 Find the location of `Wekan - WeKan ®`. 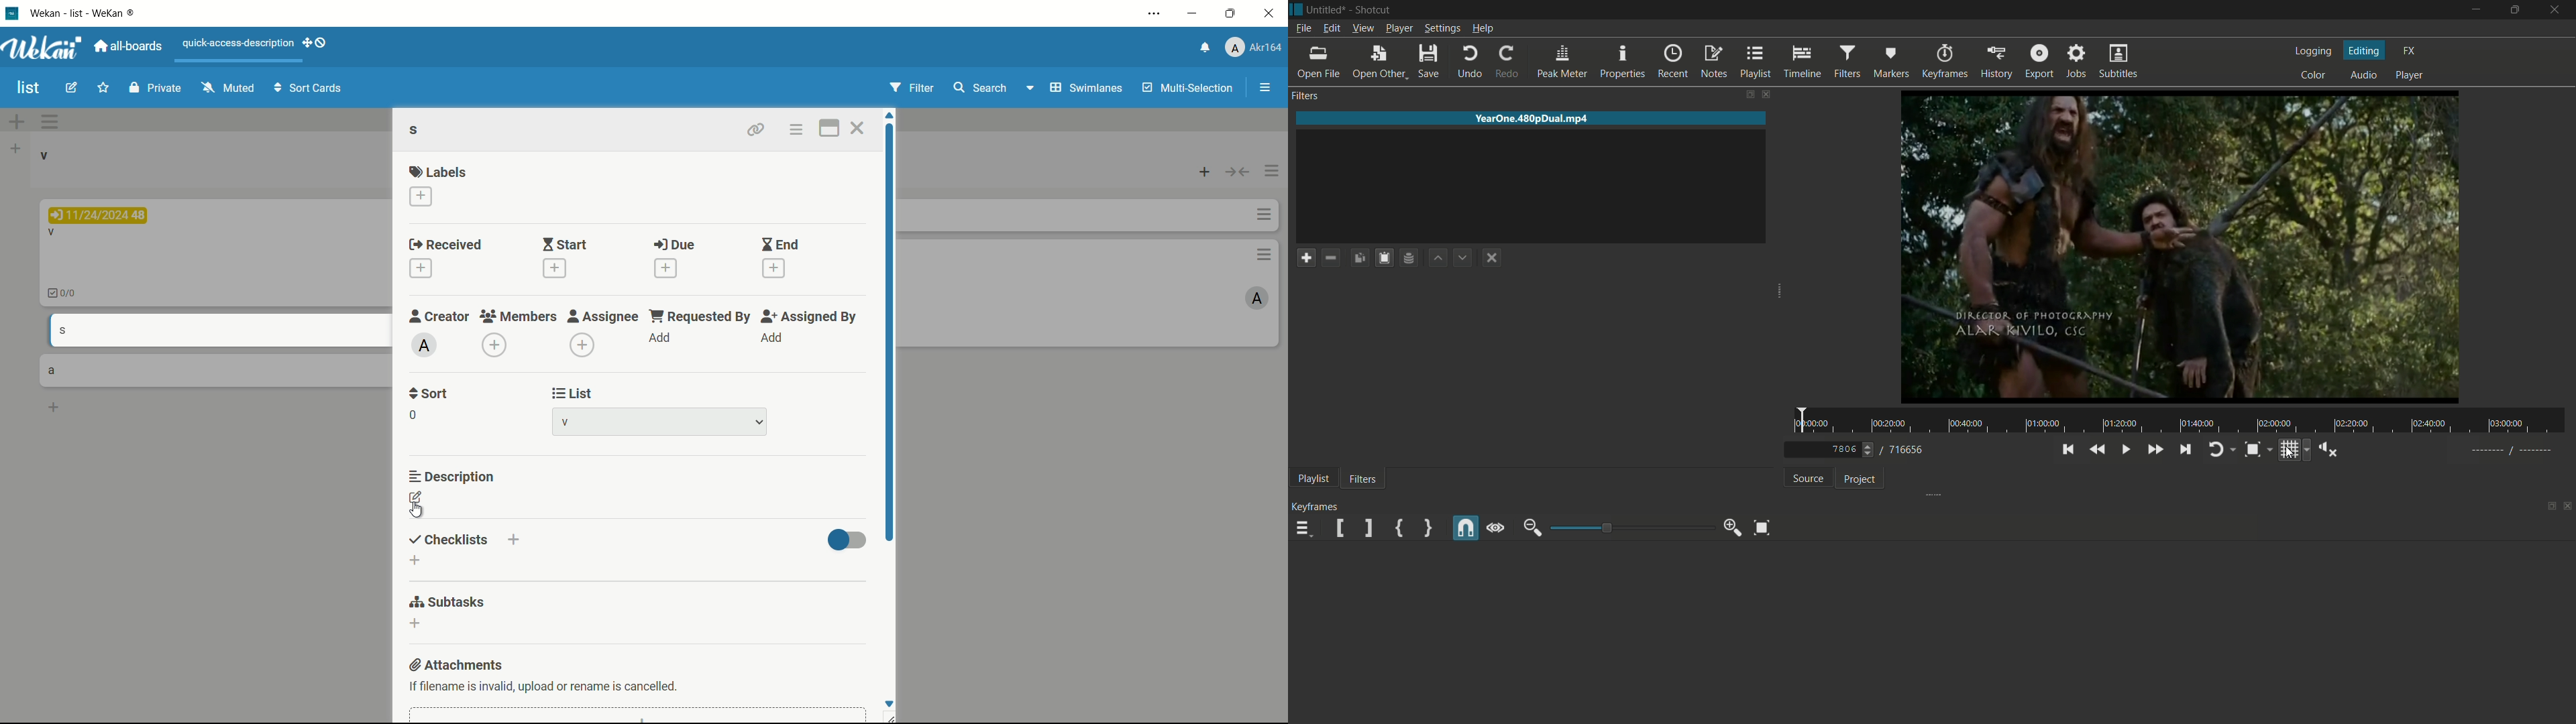

Wekan - WeKan ® is located at coordinates (85, 13).